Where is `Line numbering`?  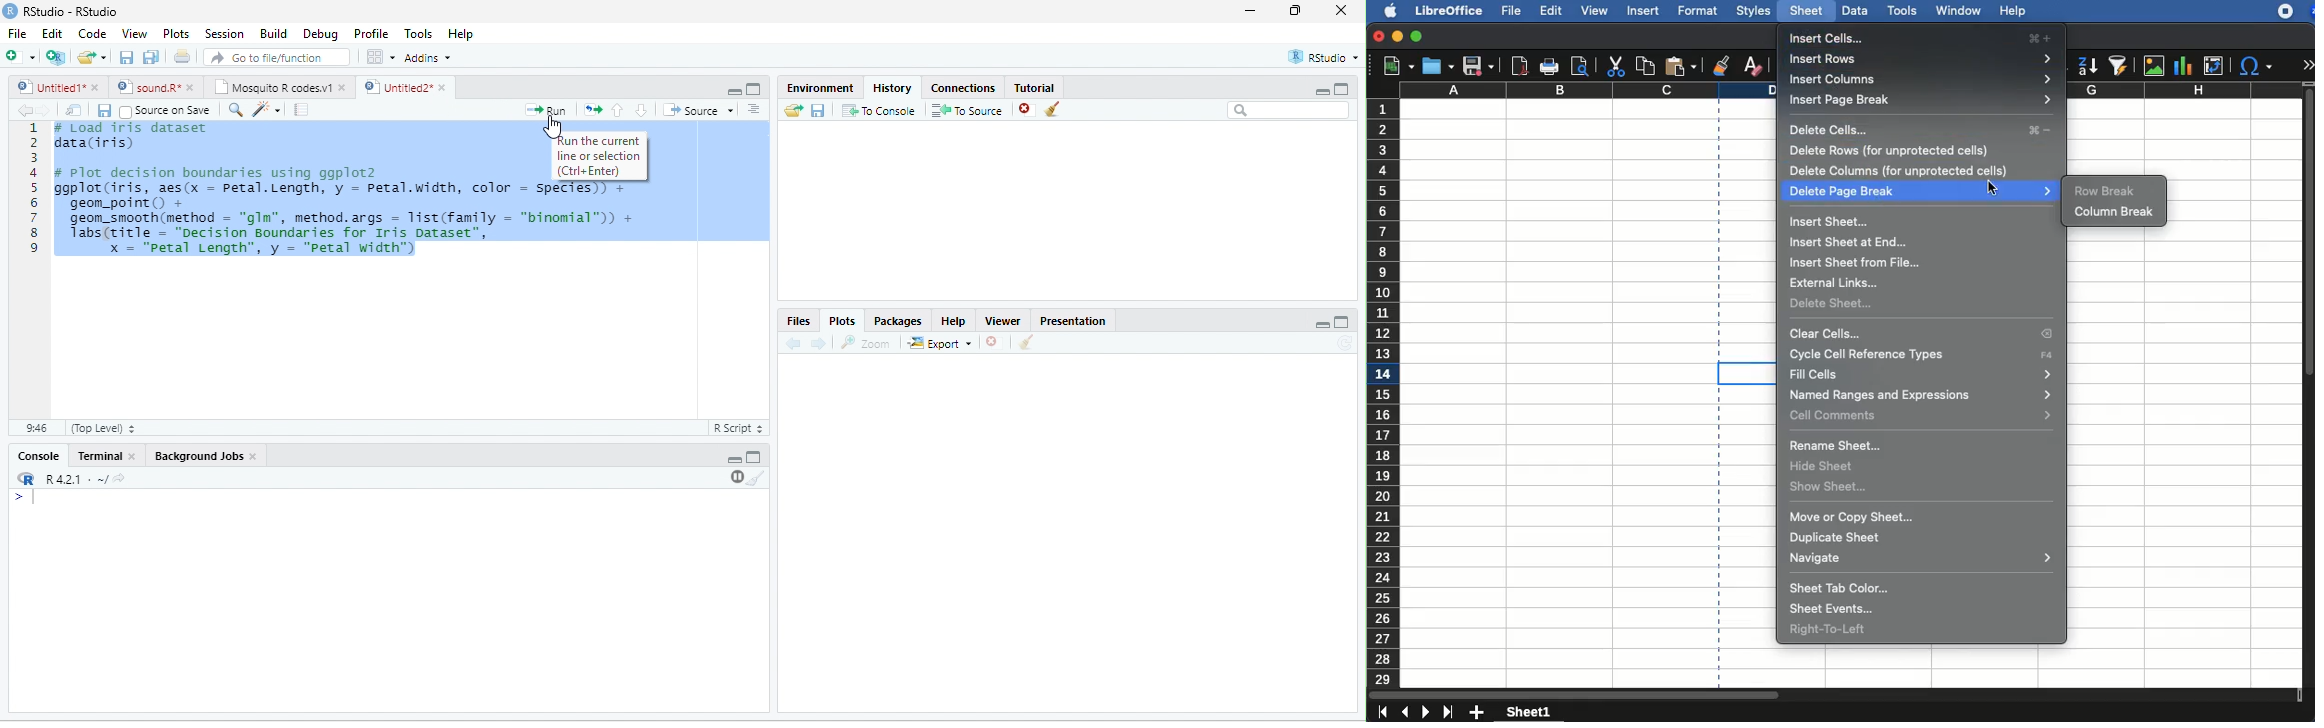 Line numbering is located at coordinates (37, 270).